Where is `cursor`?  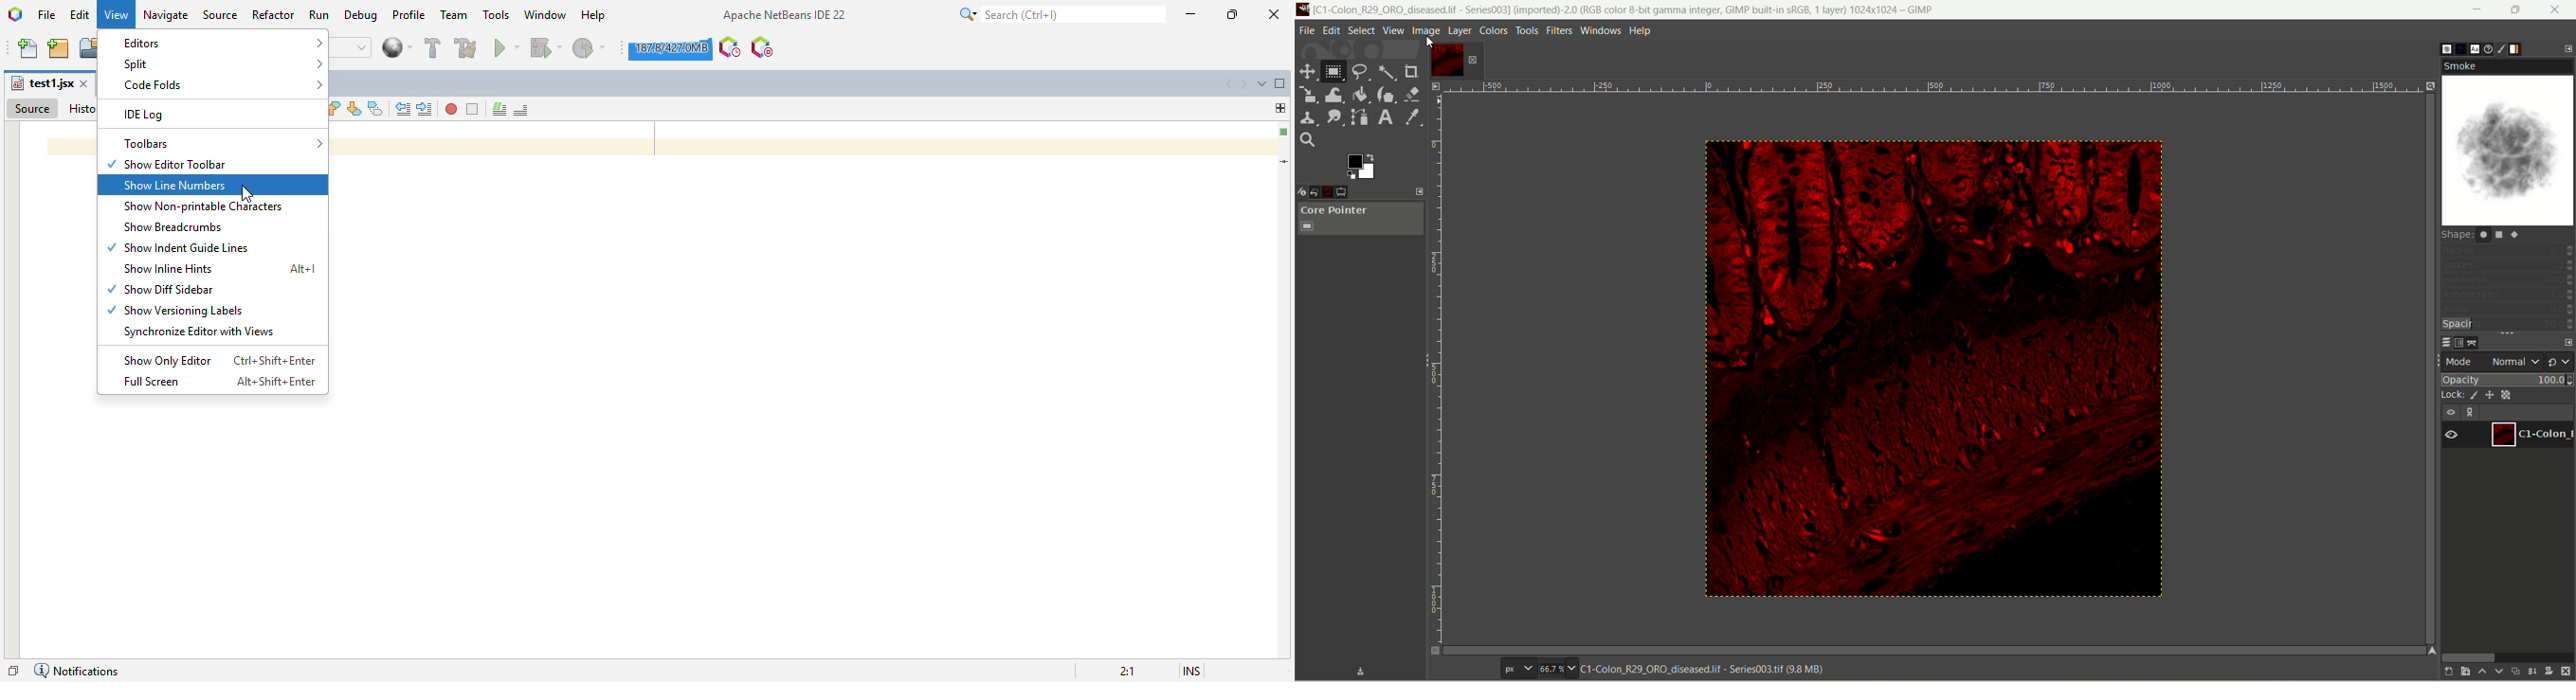
cursor is located at coordinates (246, 193).